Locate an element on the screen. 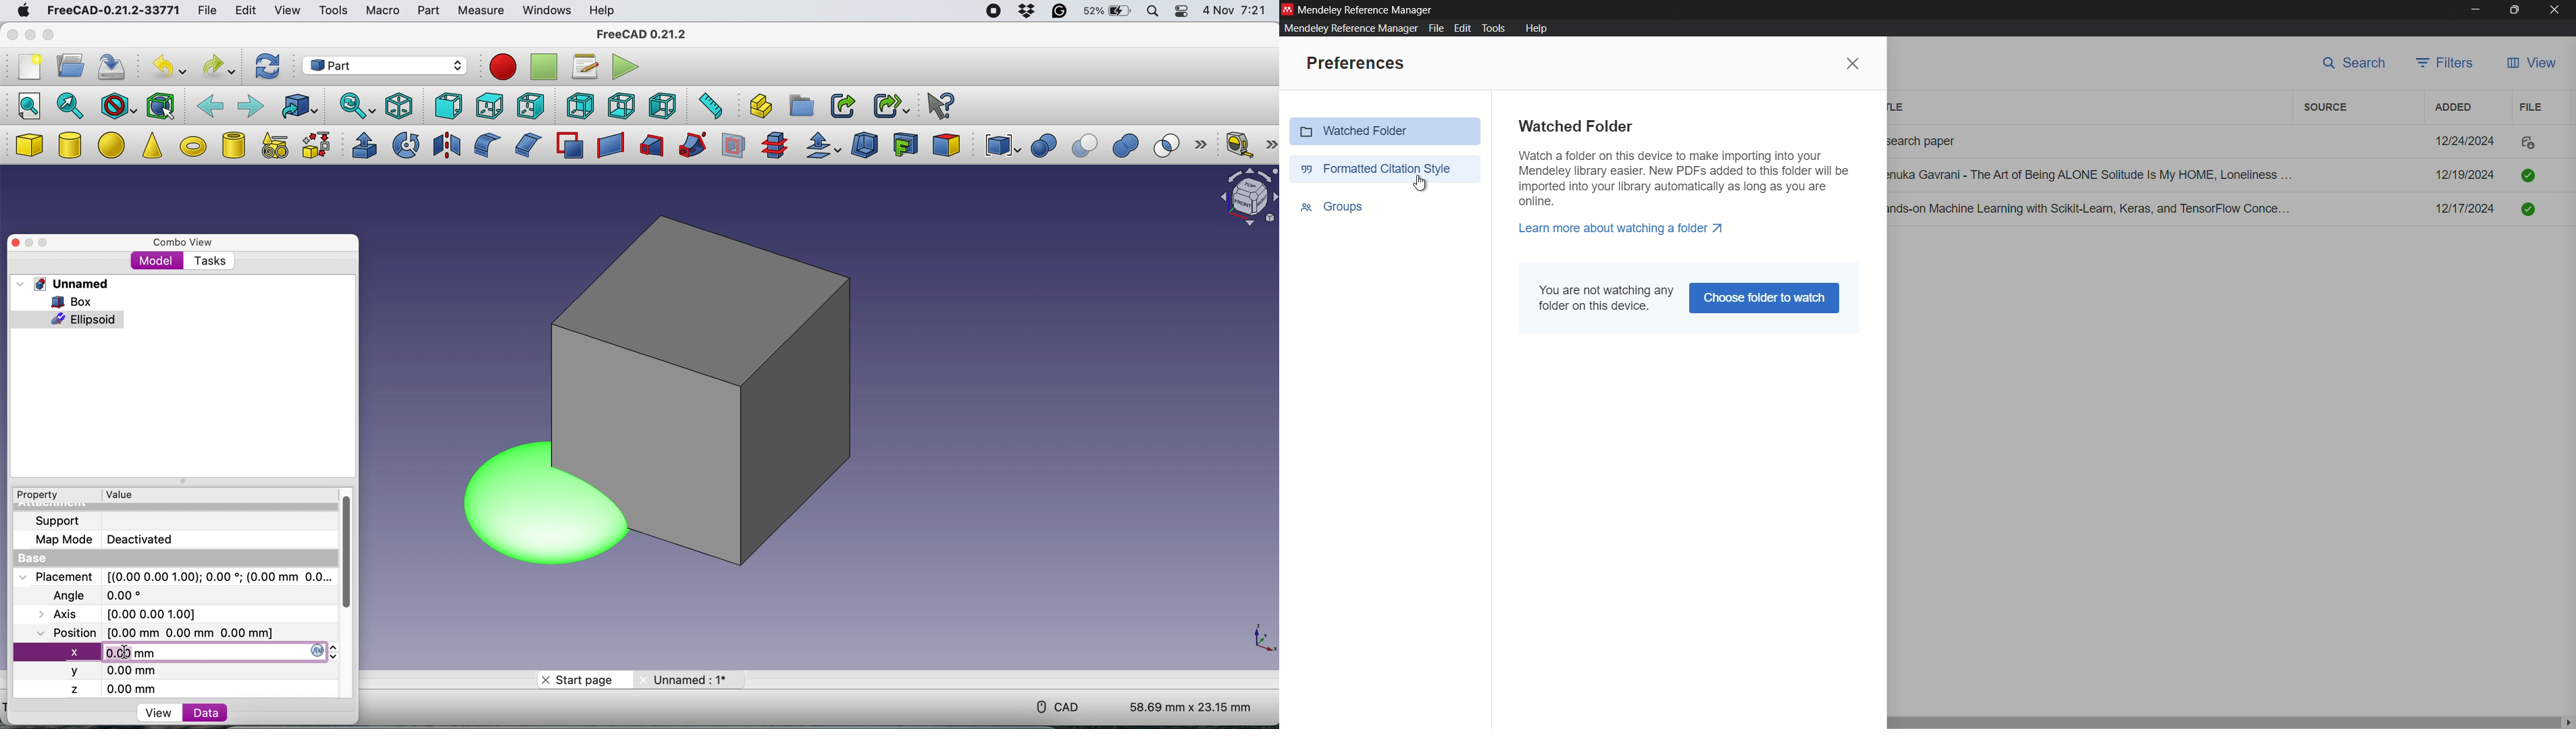  front is located at coordinates (446, 106).